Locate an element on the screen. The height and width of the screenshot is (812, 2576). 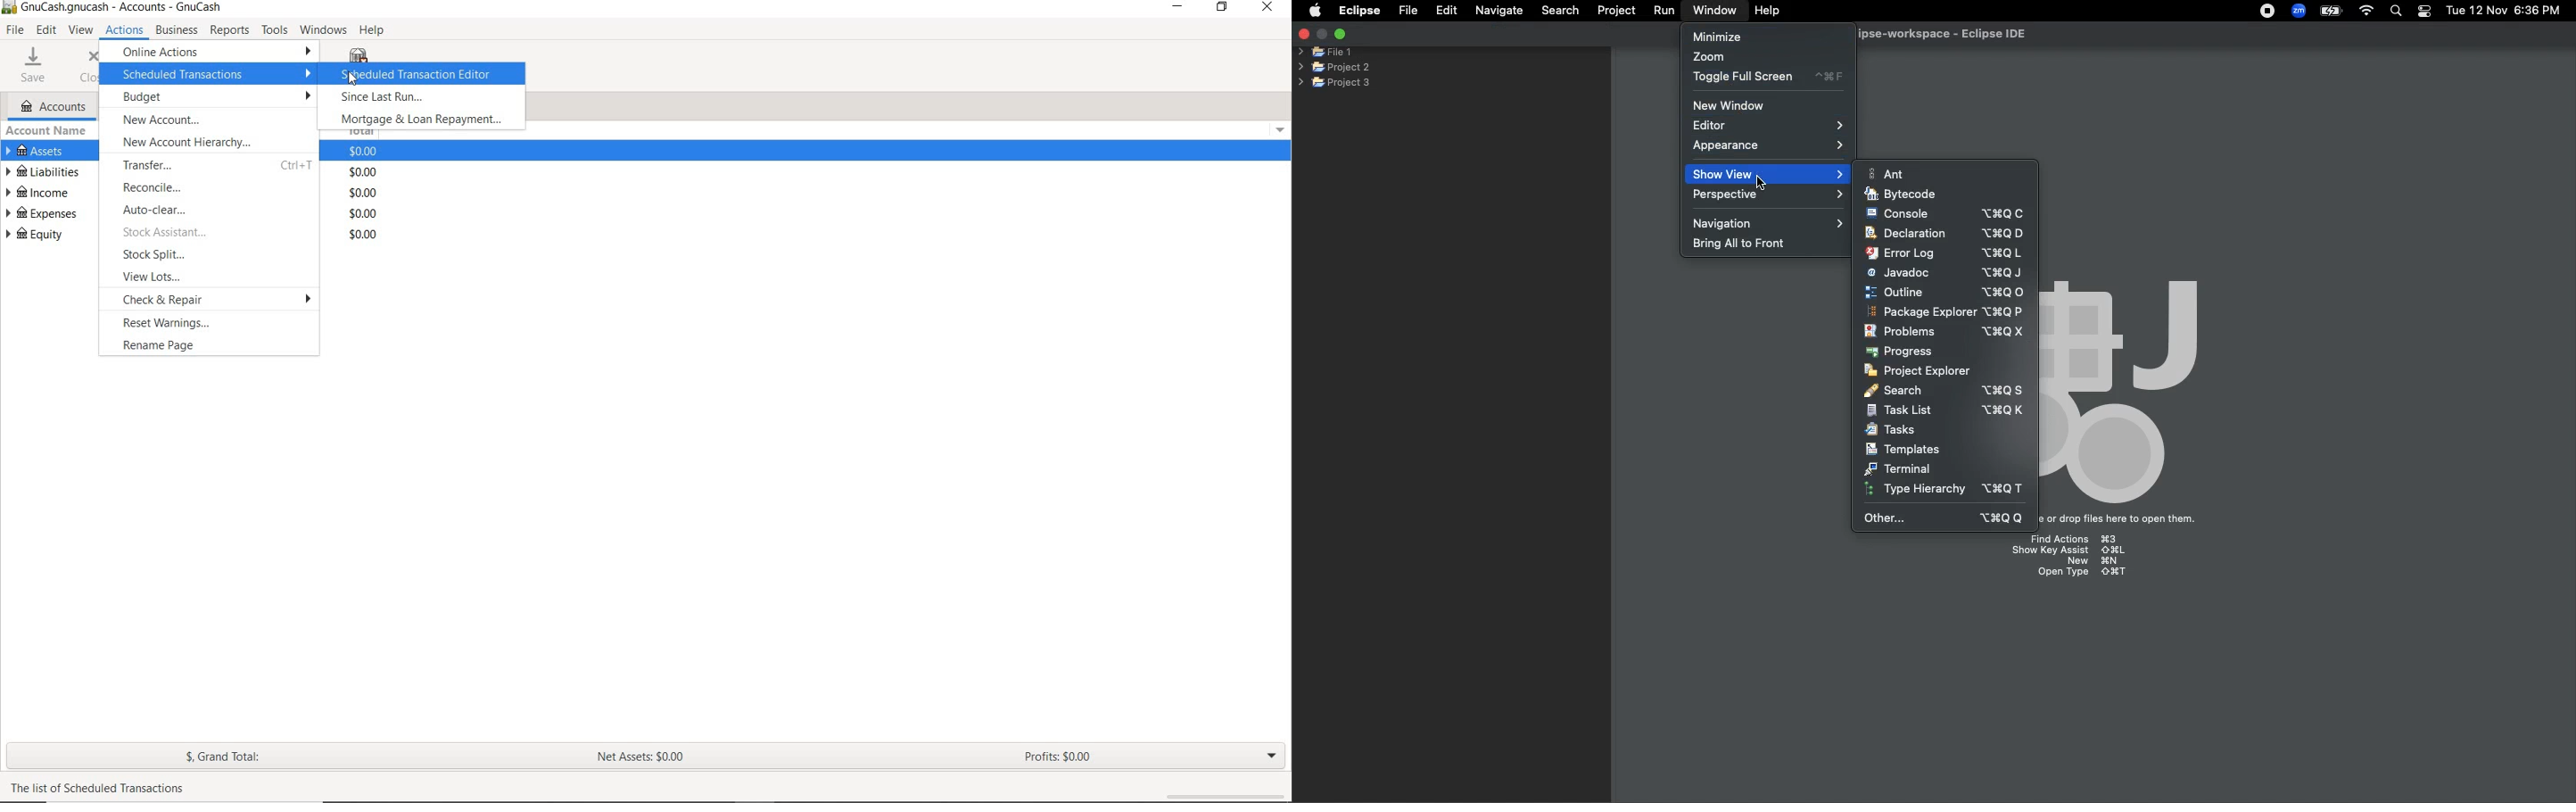
SCHEDULED TRANSACTION is located at coordinates (216, 75).